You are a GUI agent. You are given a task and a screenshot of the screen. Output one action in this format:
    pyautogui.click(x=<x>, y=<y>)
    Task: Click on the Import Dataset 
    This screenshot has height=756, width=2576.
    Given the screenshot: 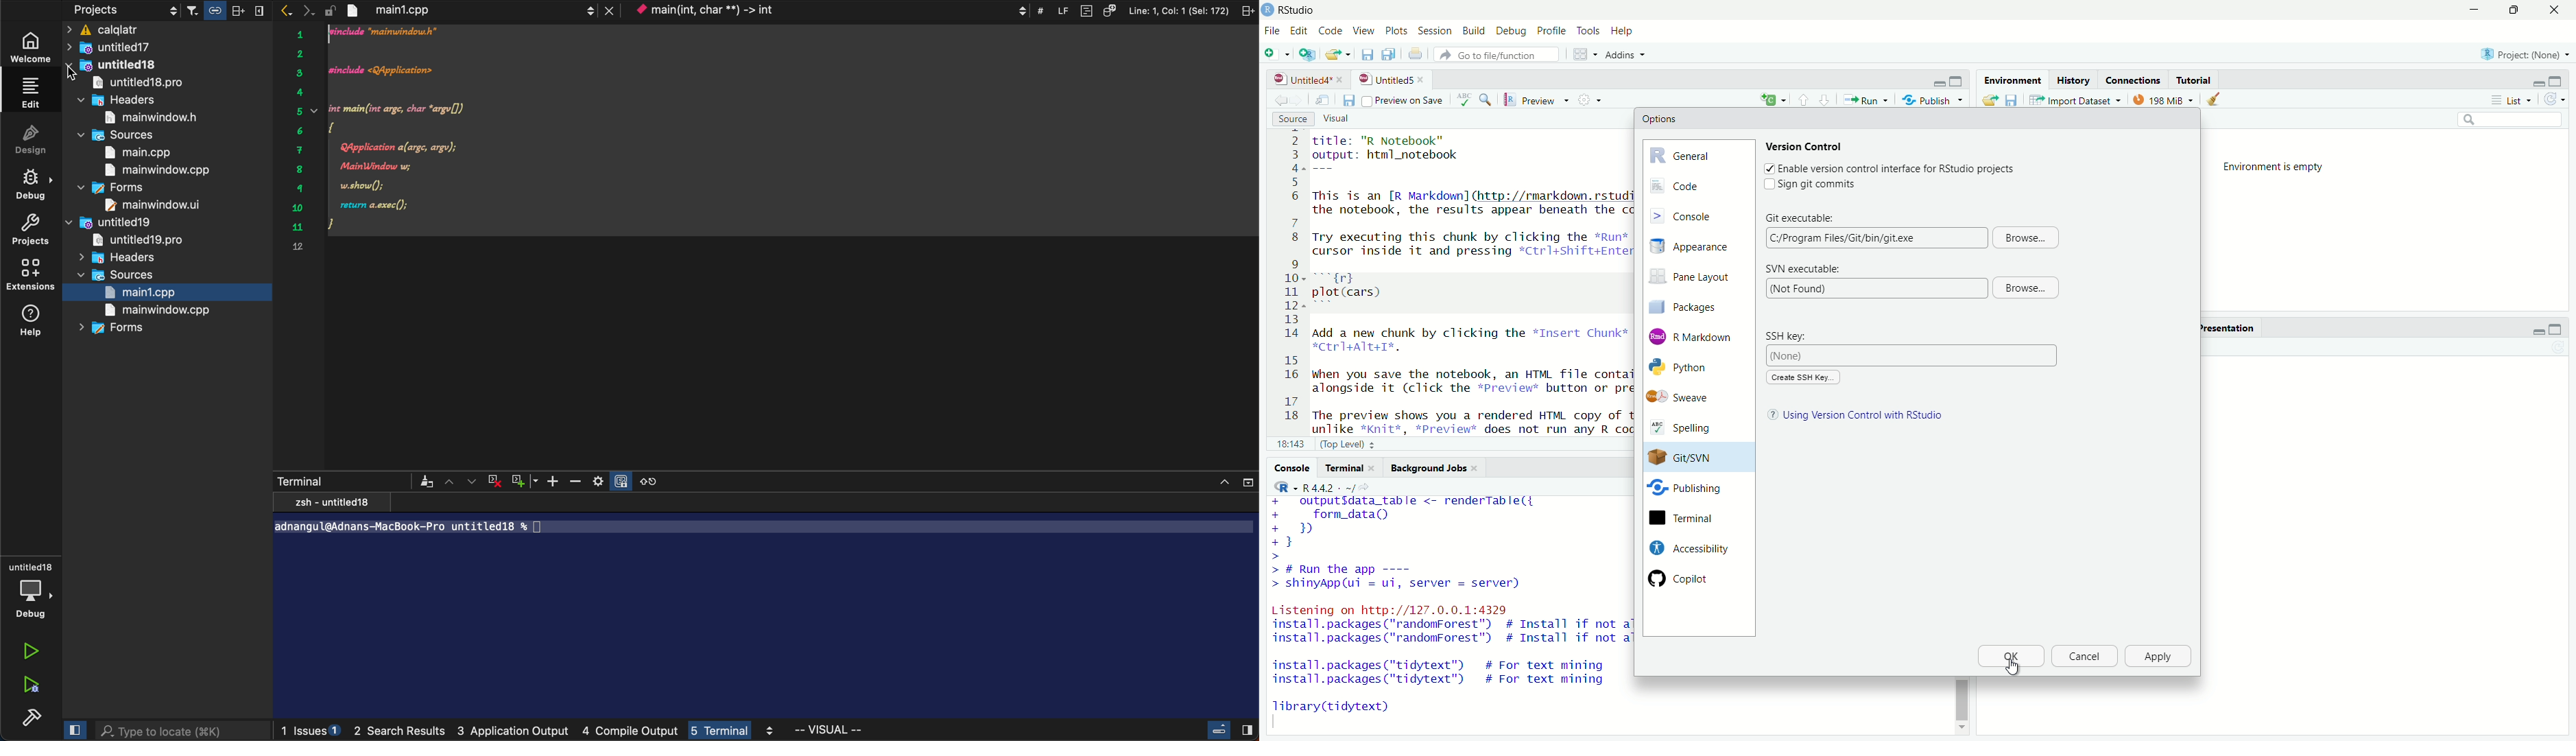 What is the action you would take?
    pyautogui.click(x=2076, y=99)
    